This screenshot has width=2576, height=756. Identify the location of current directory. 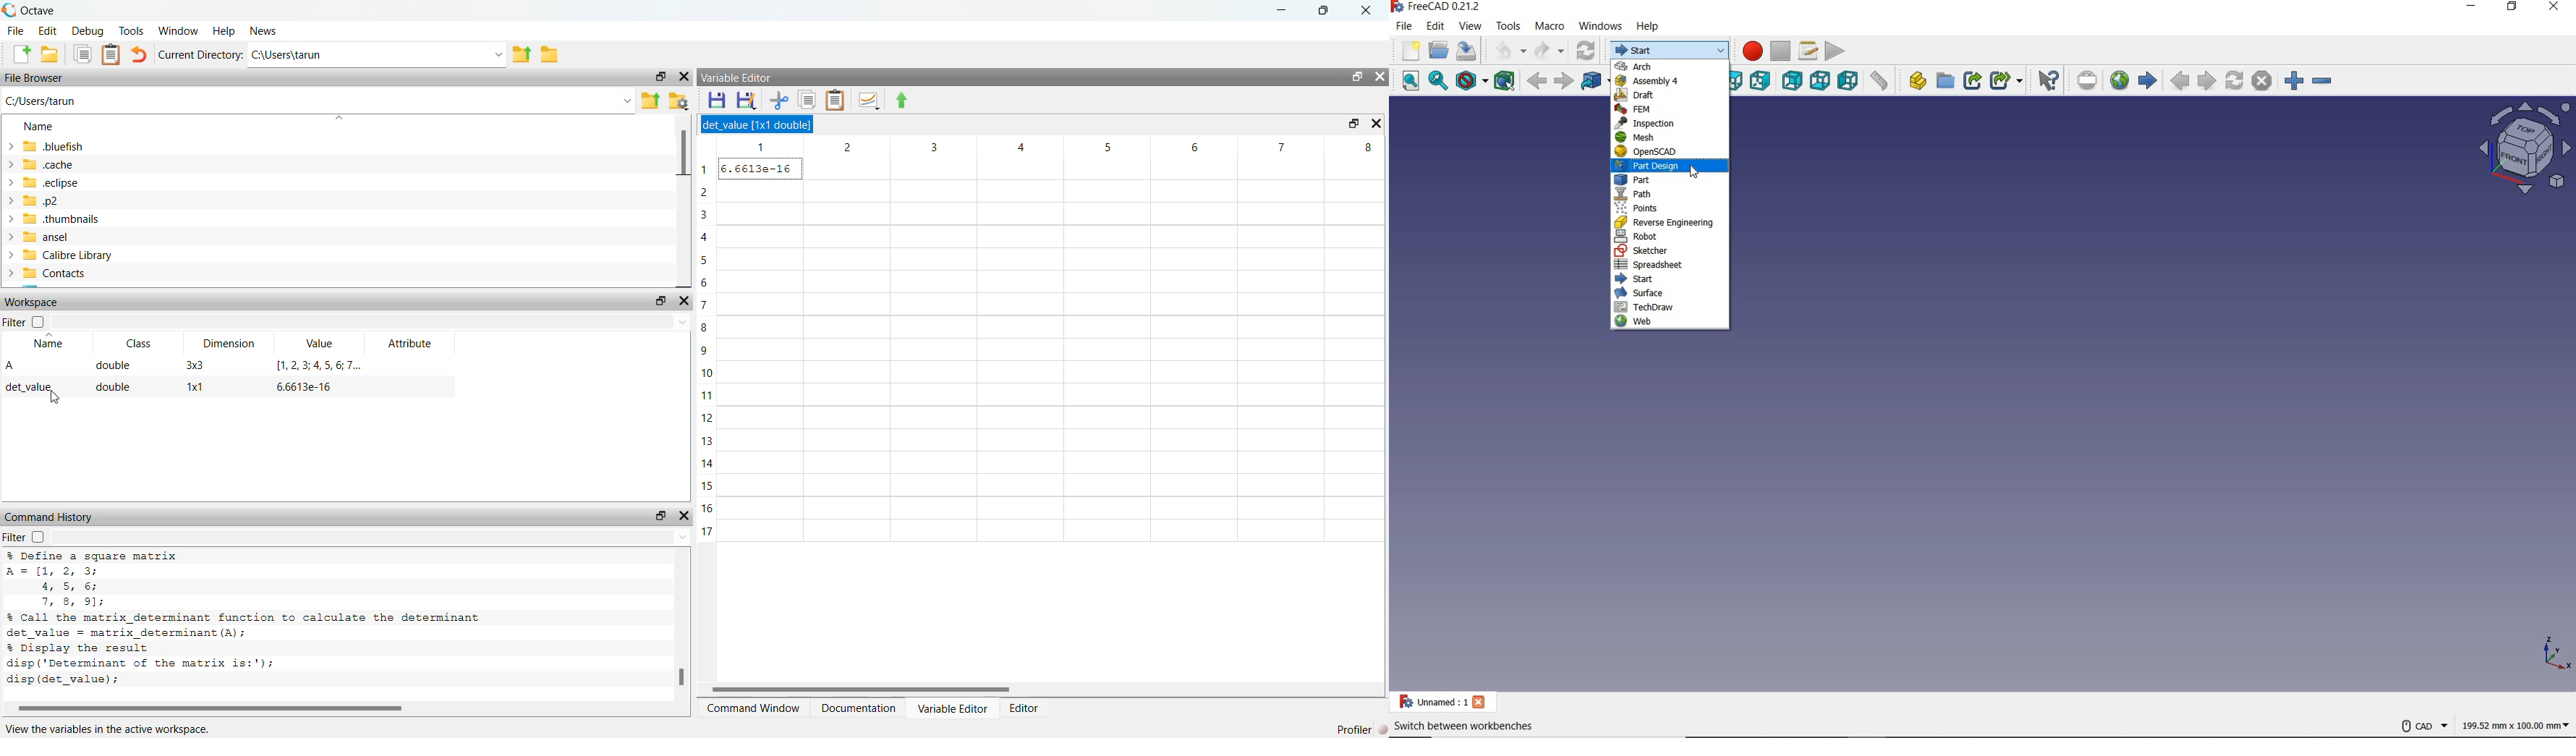
(200, 54).